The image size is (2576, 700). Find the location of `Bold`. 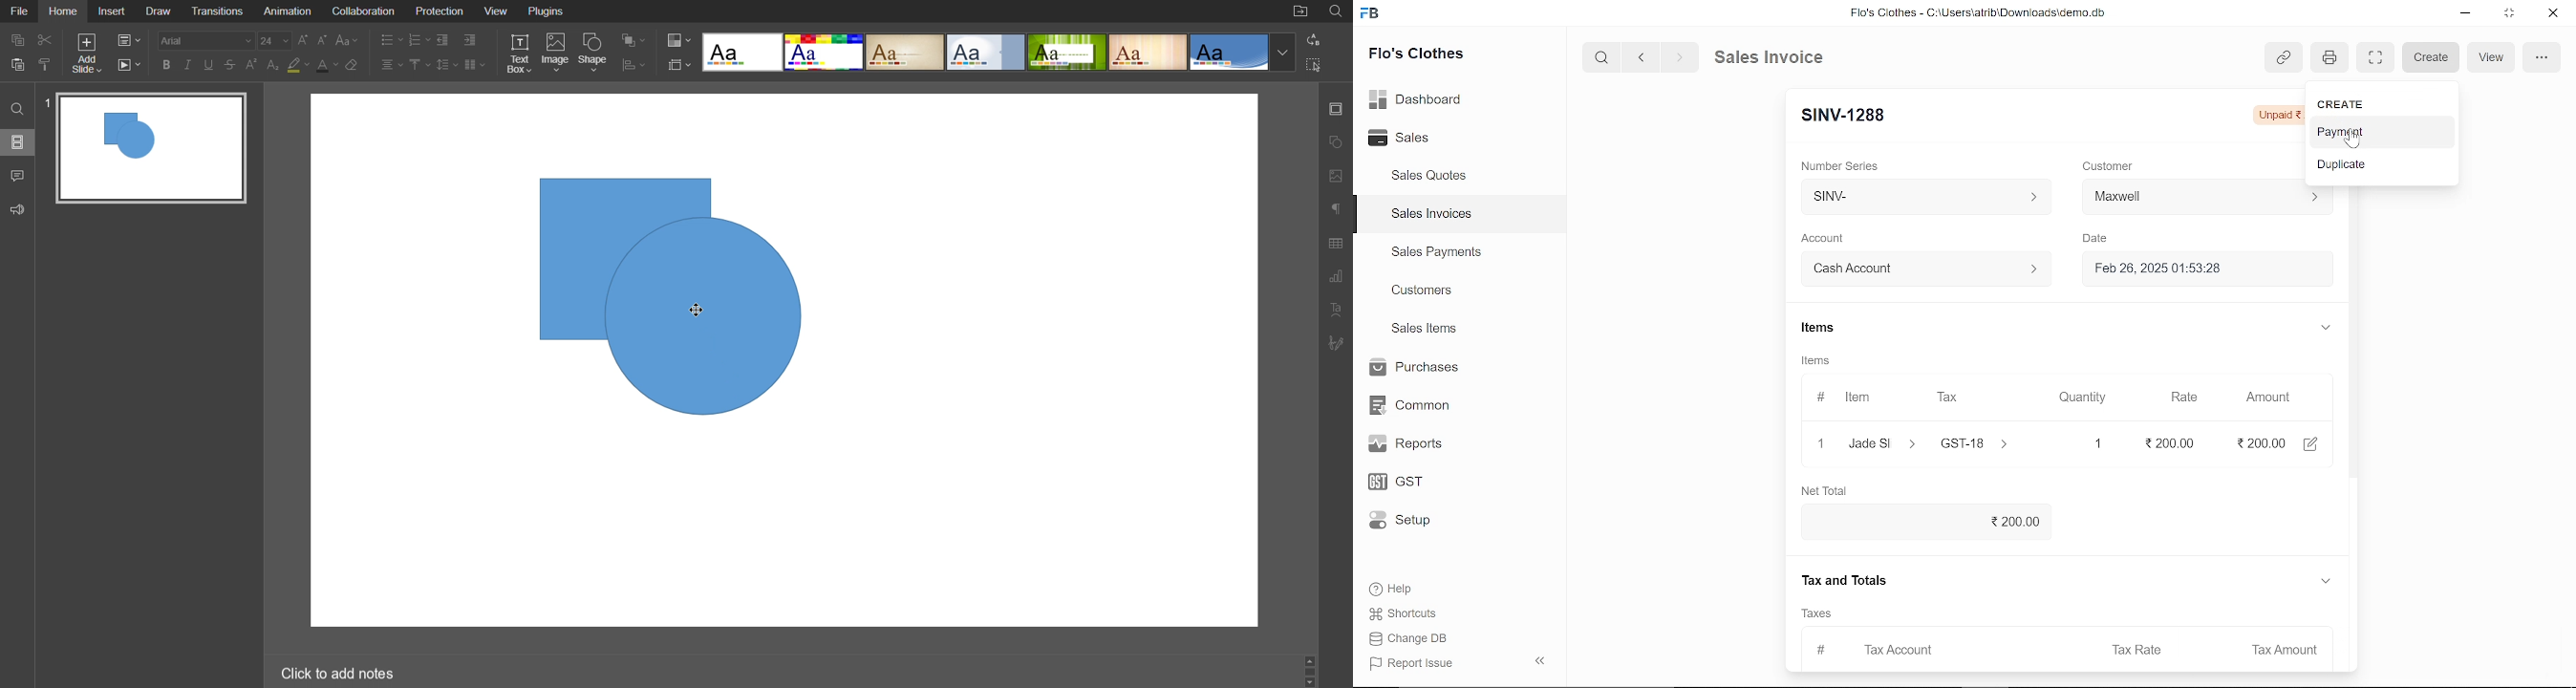

Bold is located at coordinates (167, 66).